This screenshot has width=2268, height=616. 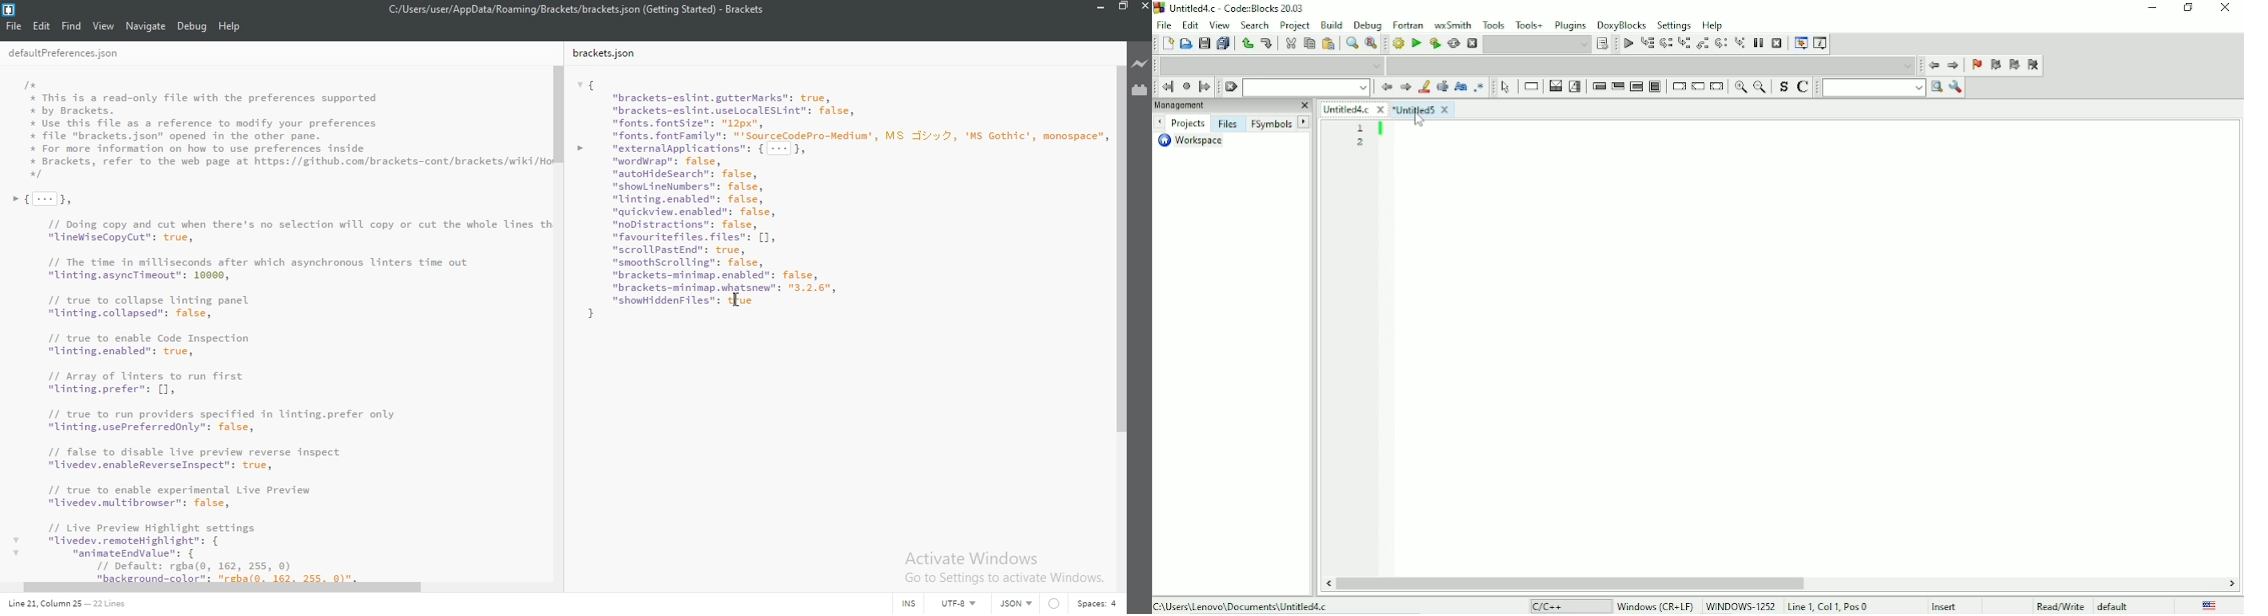 I want to click on wxSmith, so click(x=1452, y=25).